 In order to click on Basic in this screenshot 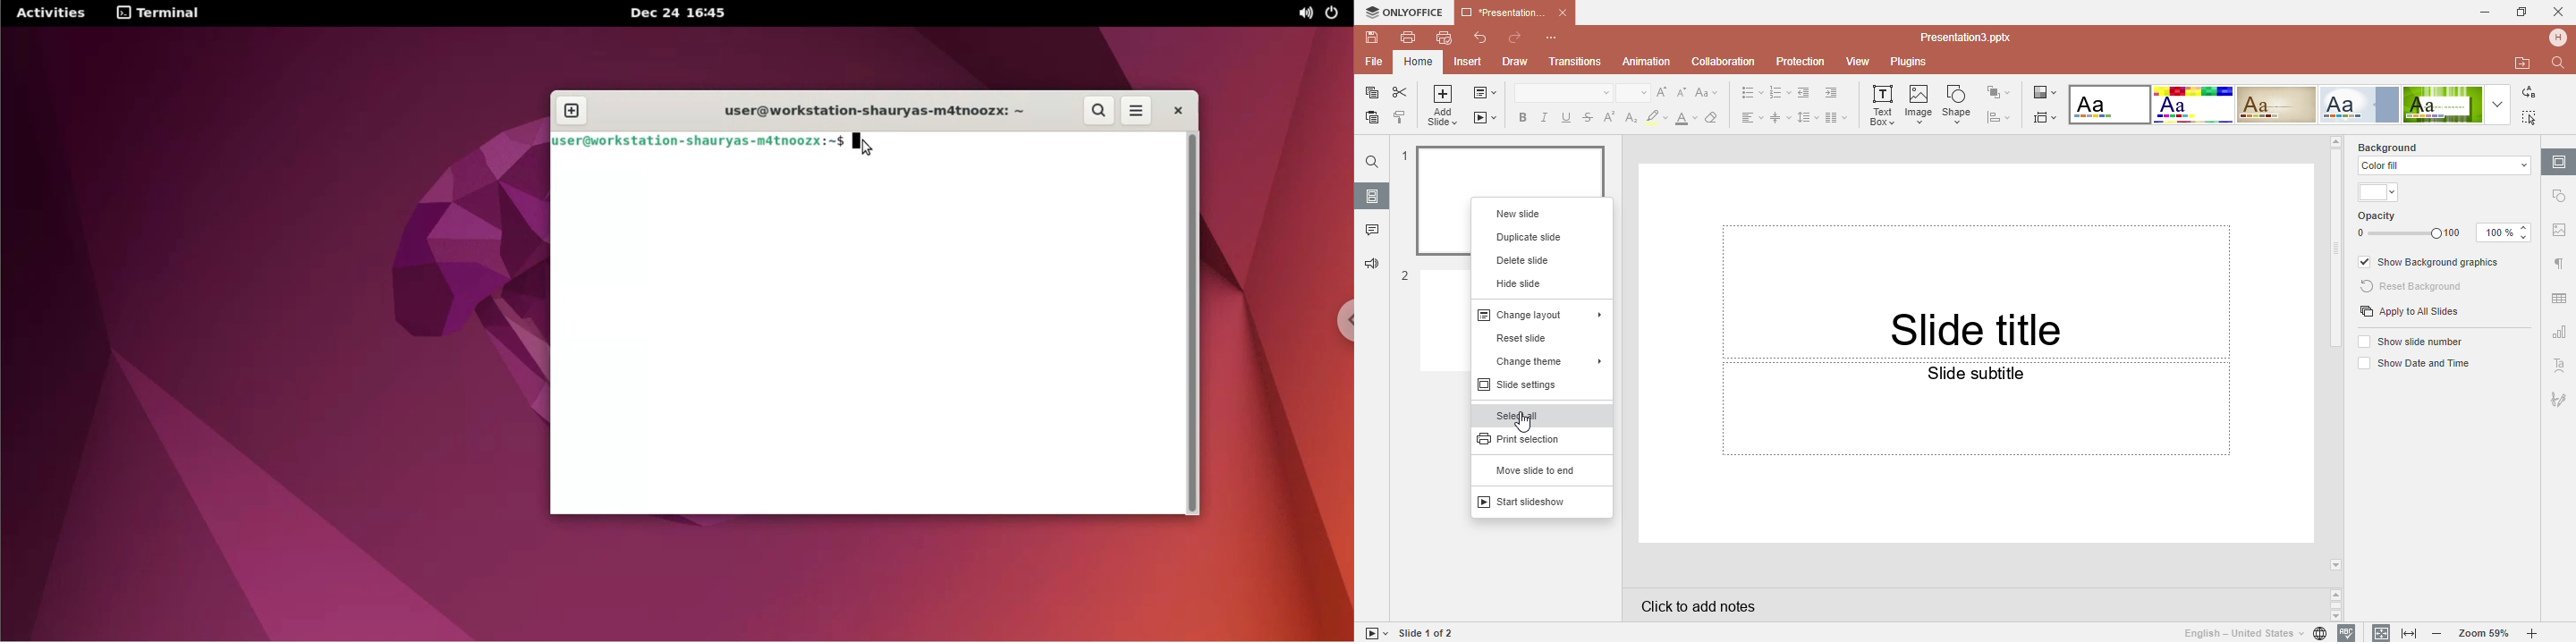, I will do `click(2192, 105)`.